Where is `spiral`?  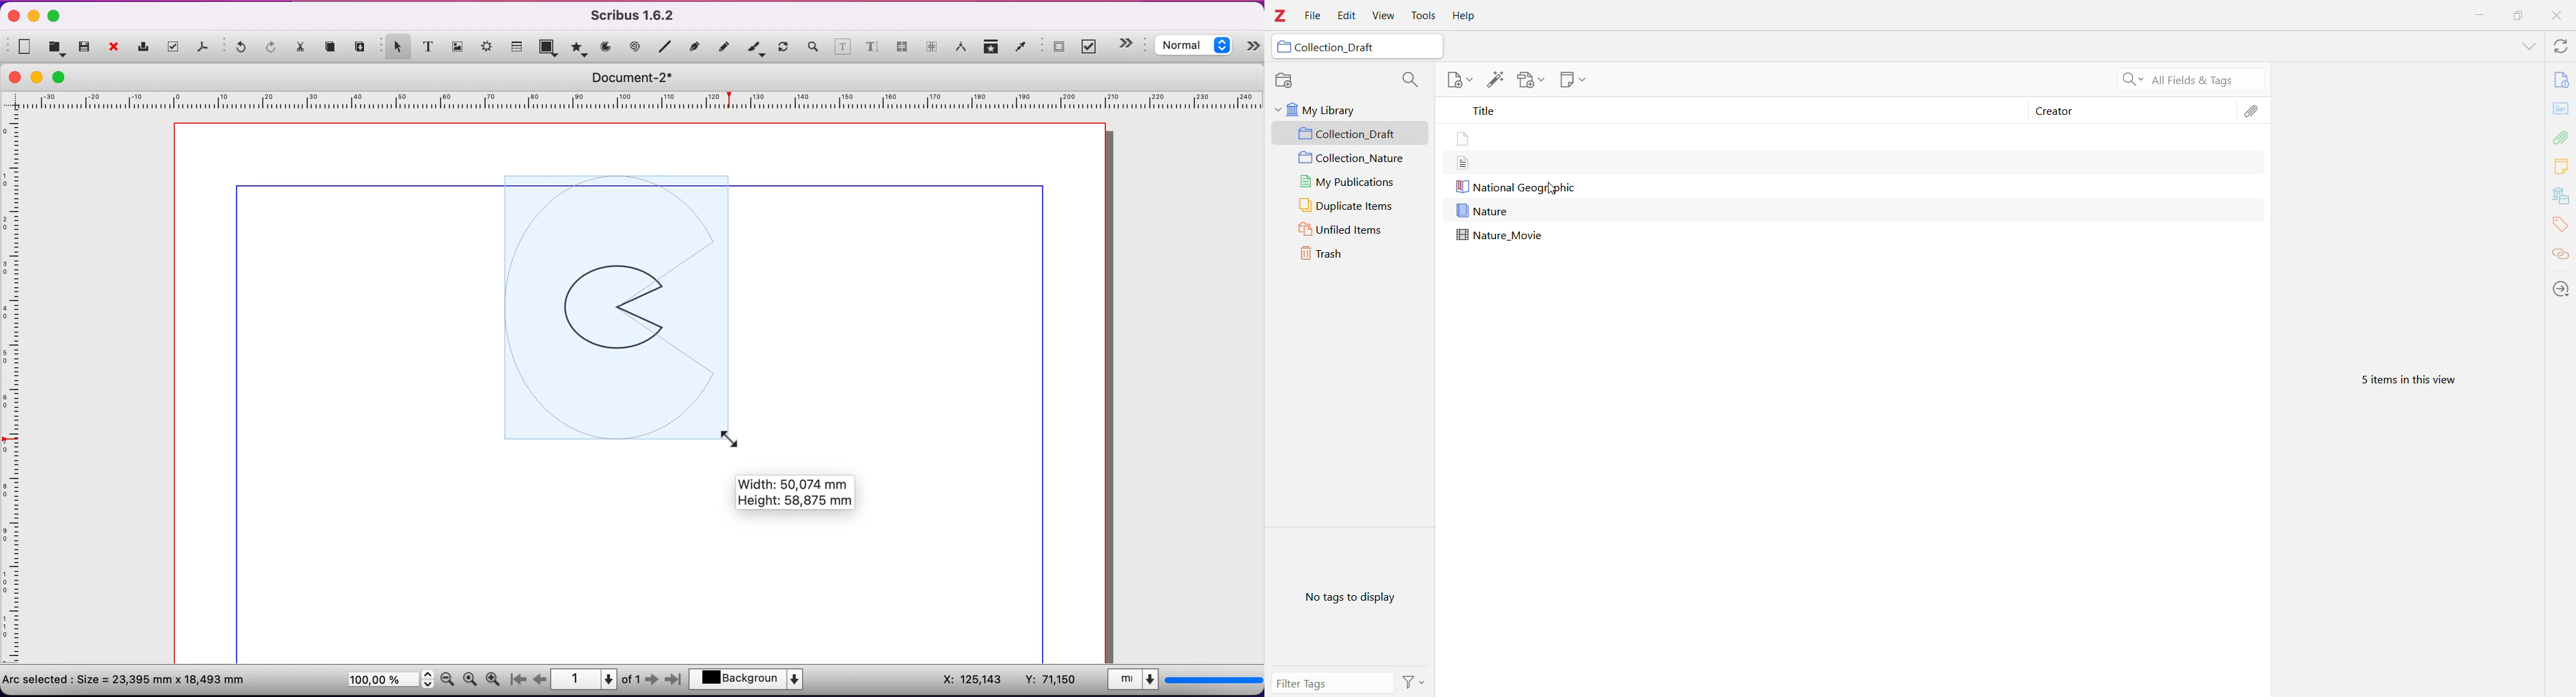
spiral is located at coordinates (636, 47).